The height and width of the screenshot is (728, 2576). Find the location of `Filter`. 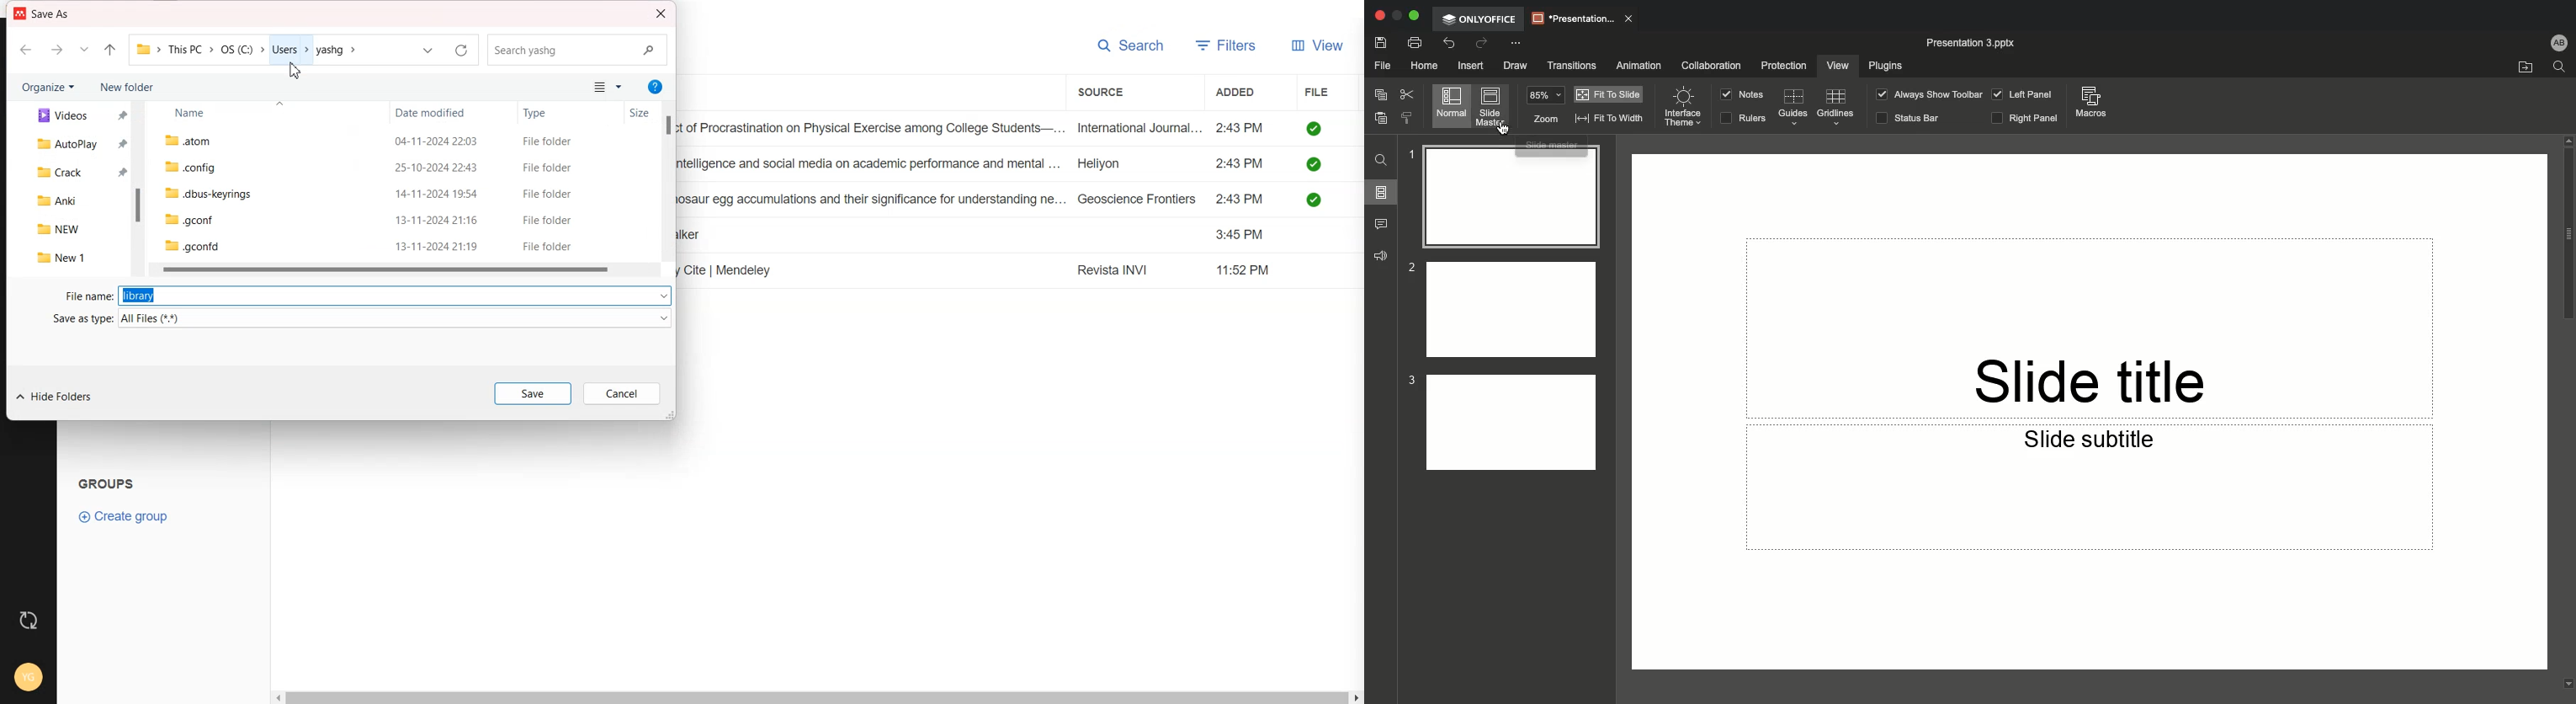

Filter is located at coordinates (1227, 46).